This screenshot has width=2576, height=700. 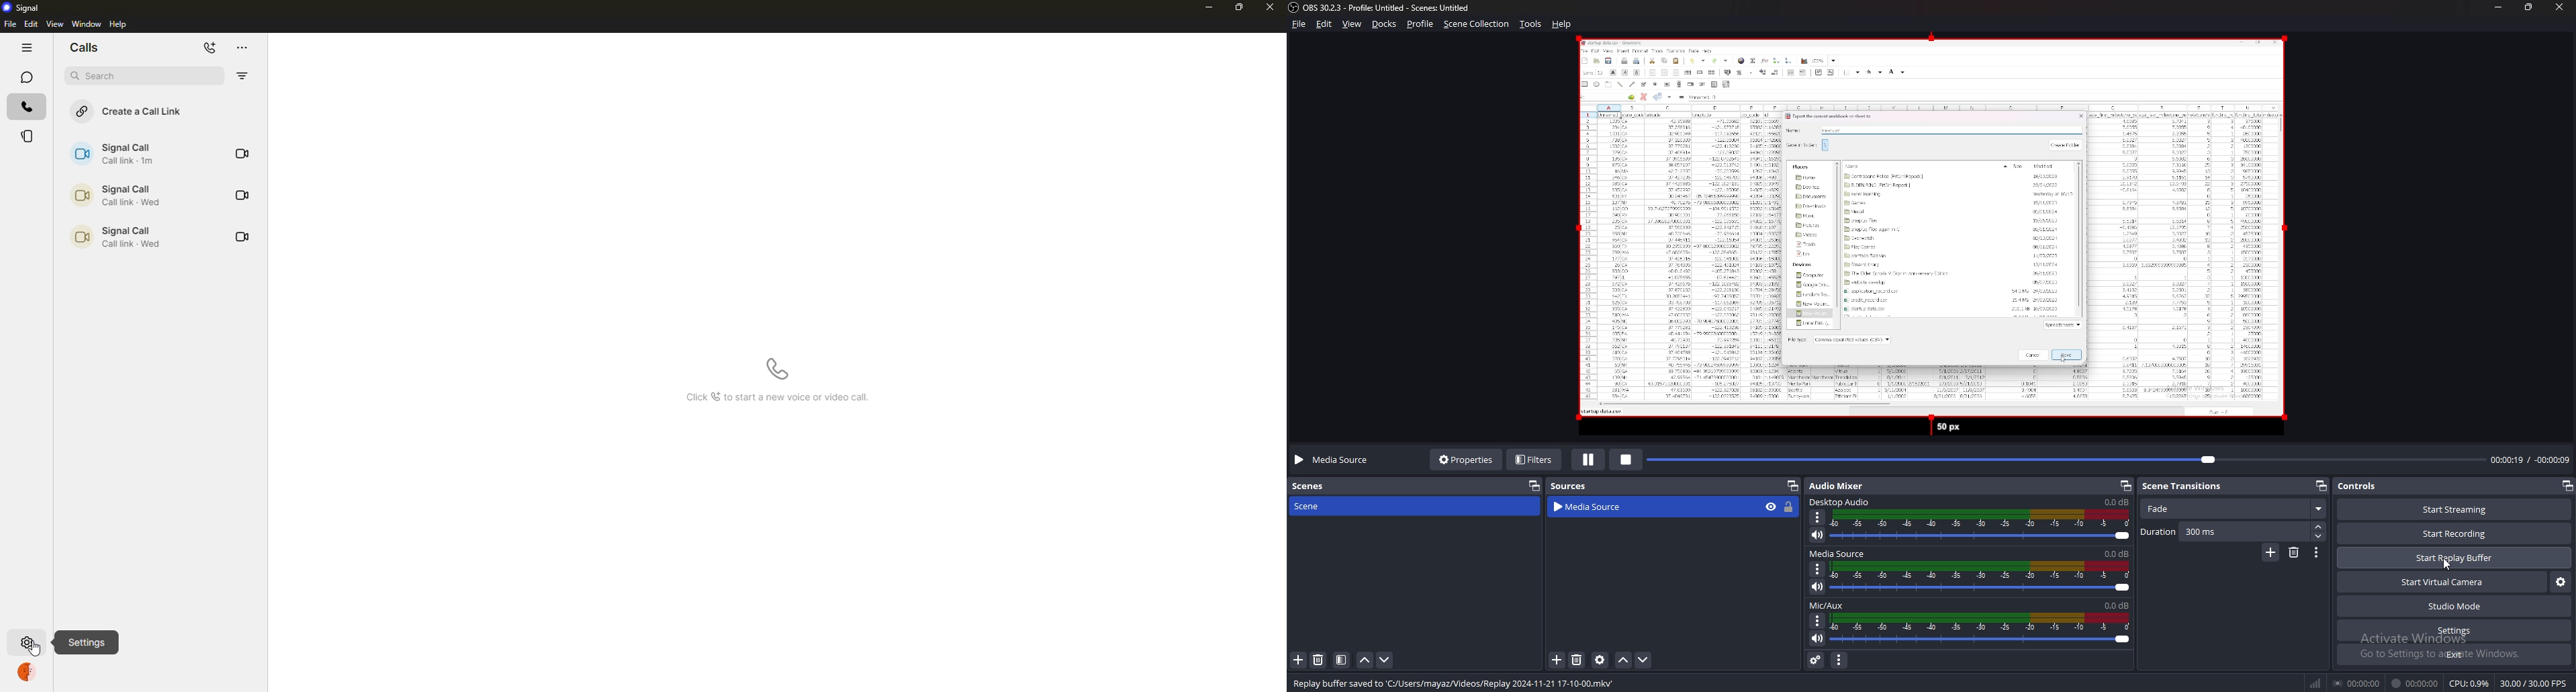 What do you see at coordinates (1342, 660) in the screenshot?
I see `filter` at bounding box center [1342, 660].